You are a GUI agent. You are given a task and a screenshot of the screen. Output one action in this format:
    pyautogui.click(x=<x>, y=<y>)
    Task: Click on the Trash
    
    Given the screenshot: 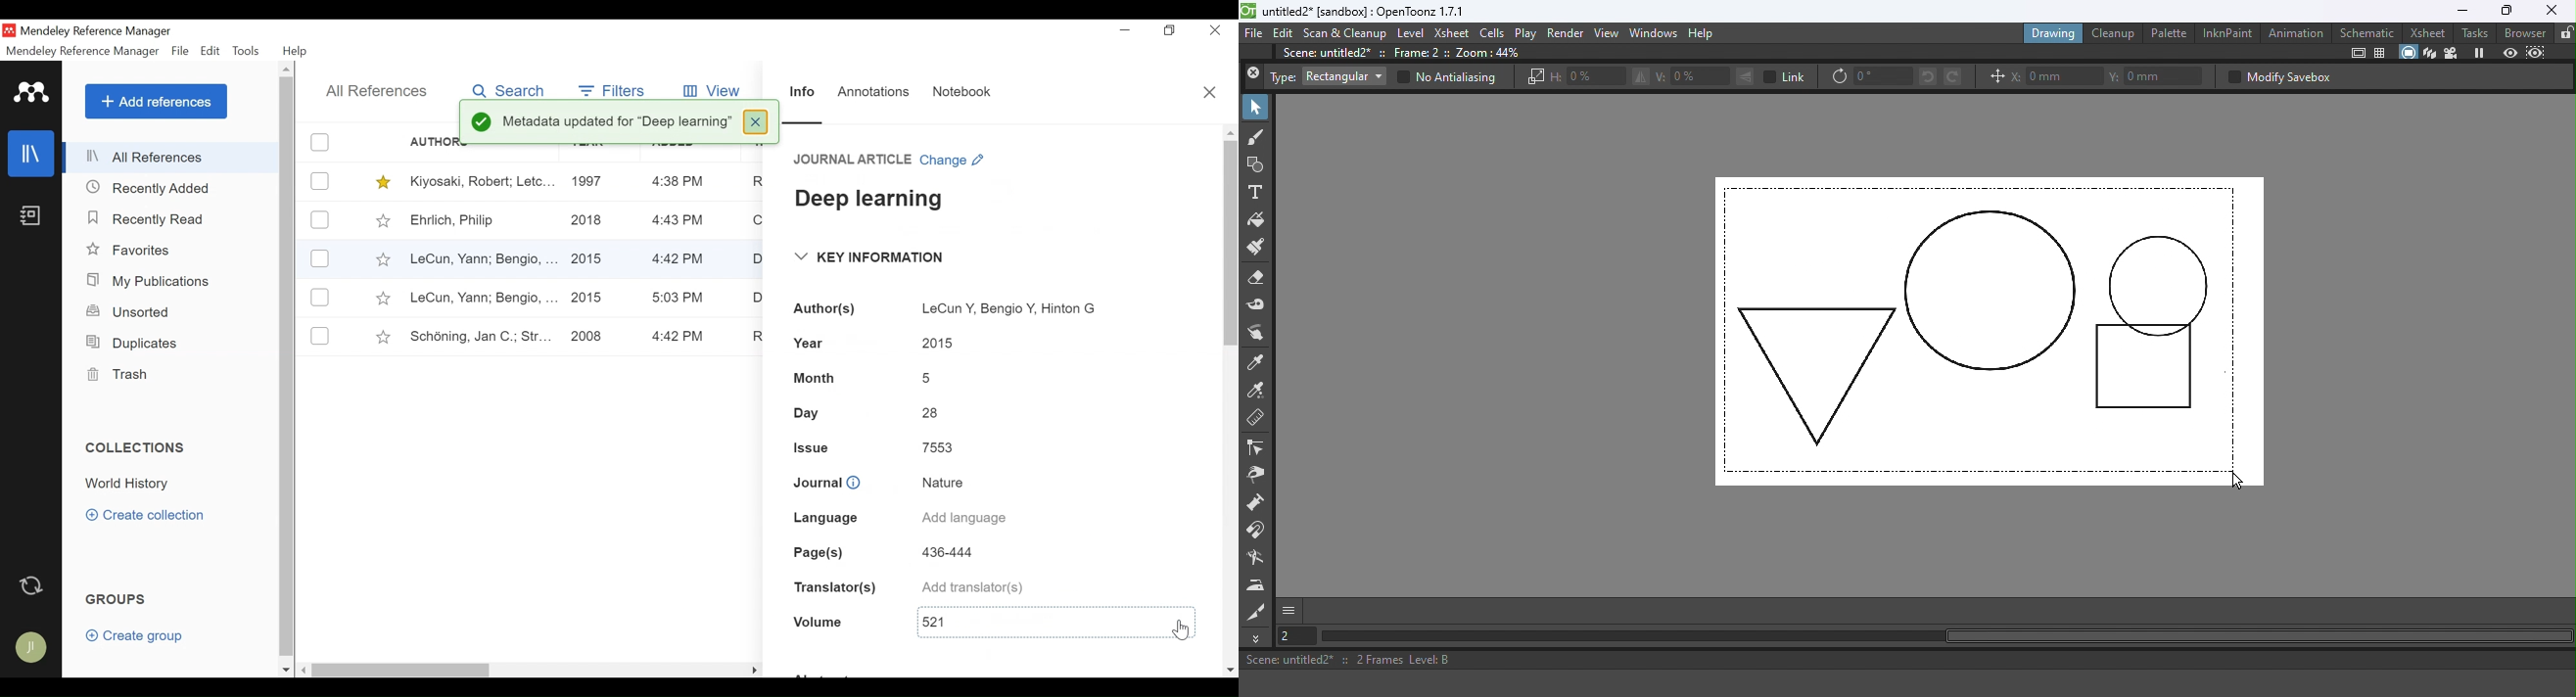 What is the action you would take?
    pyautogui.click(x=117, y=375)
    